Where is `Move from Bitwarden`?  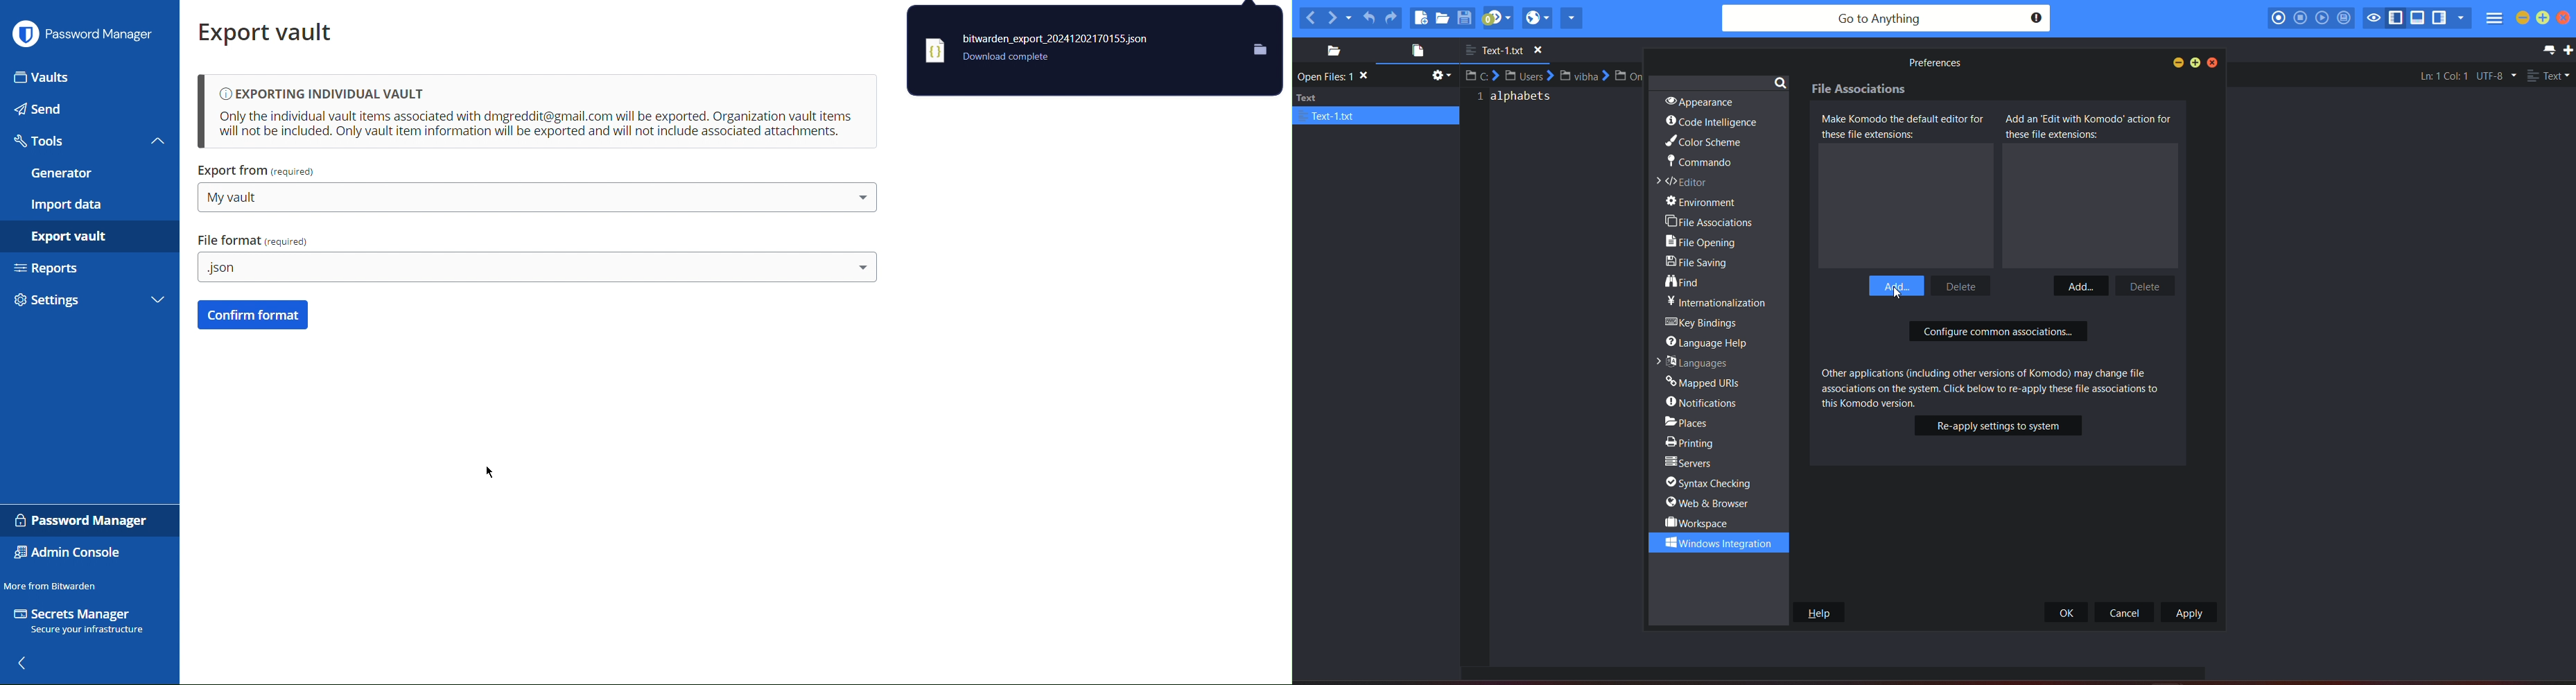
Move from Bitwarden is located at coordinates (53, 583).